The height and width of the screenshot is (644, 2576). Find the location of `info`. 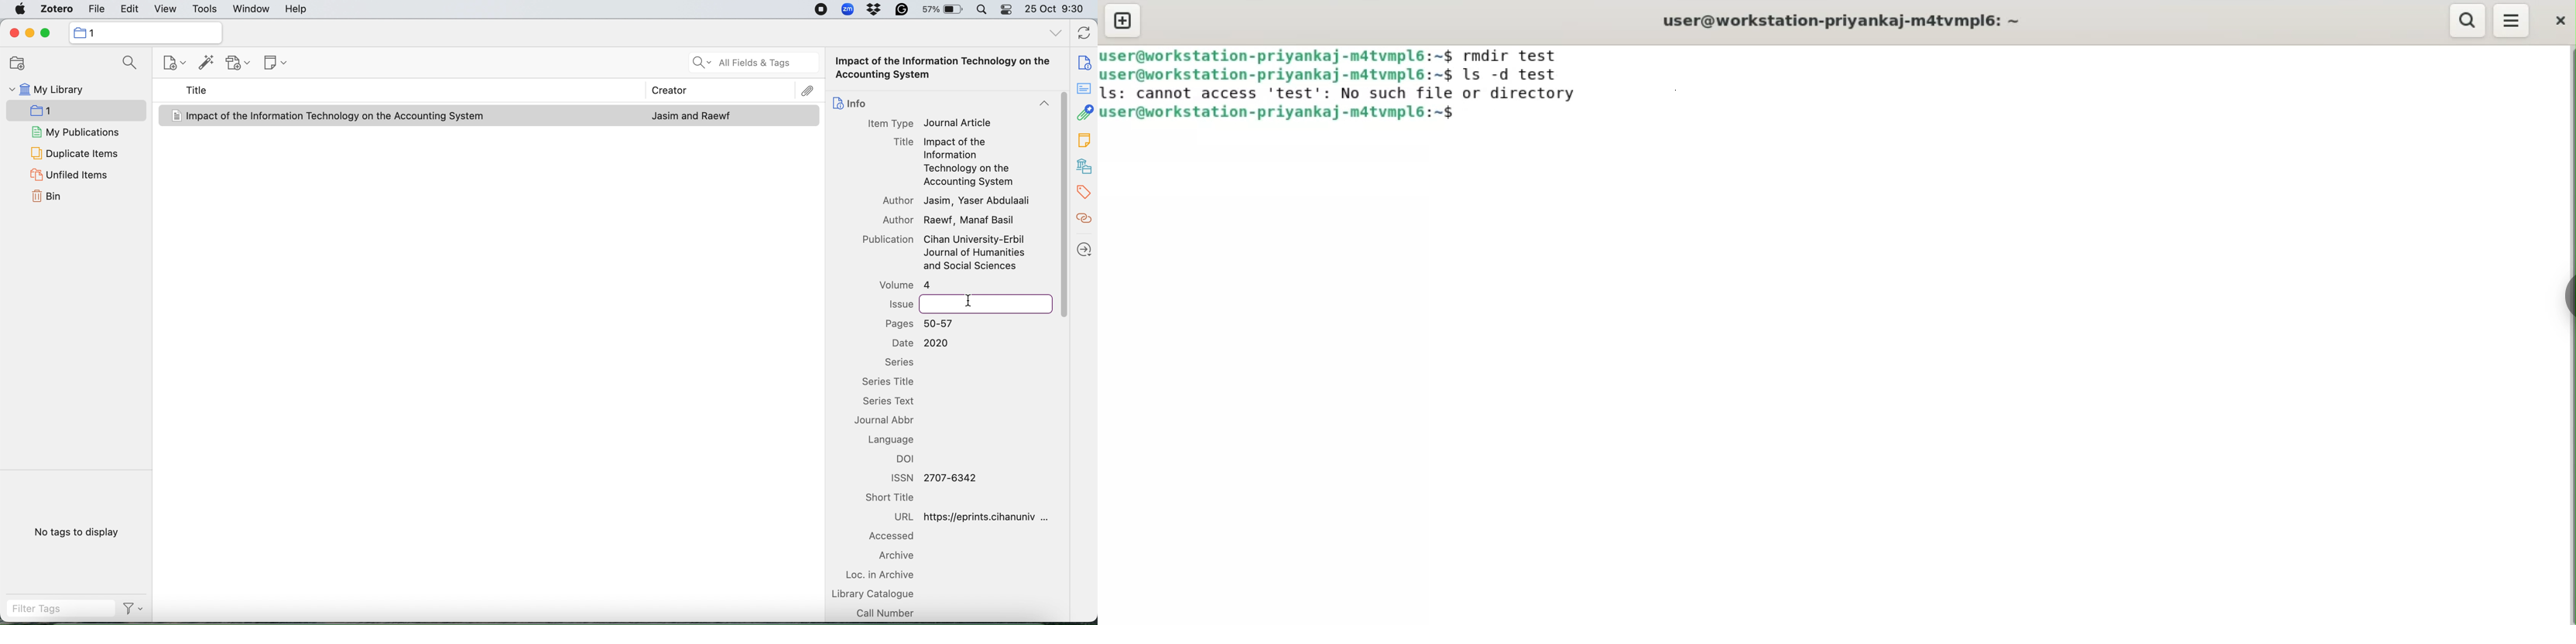

info is located at coordinates (850, 101).